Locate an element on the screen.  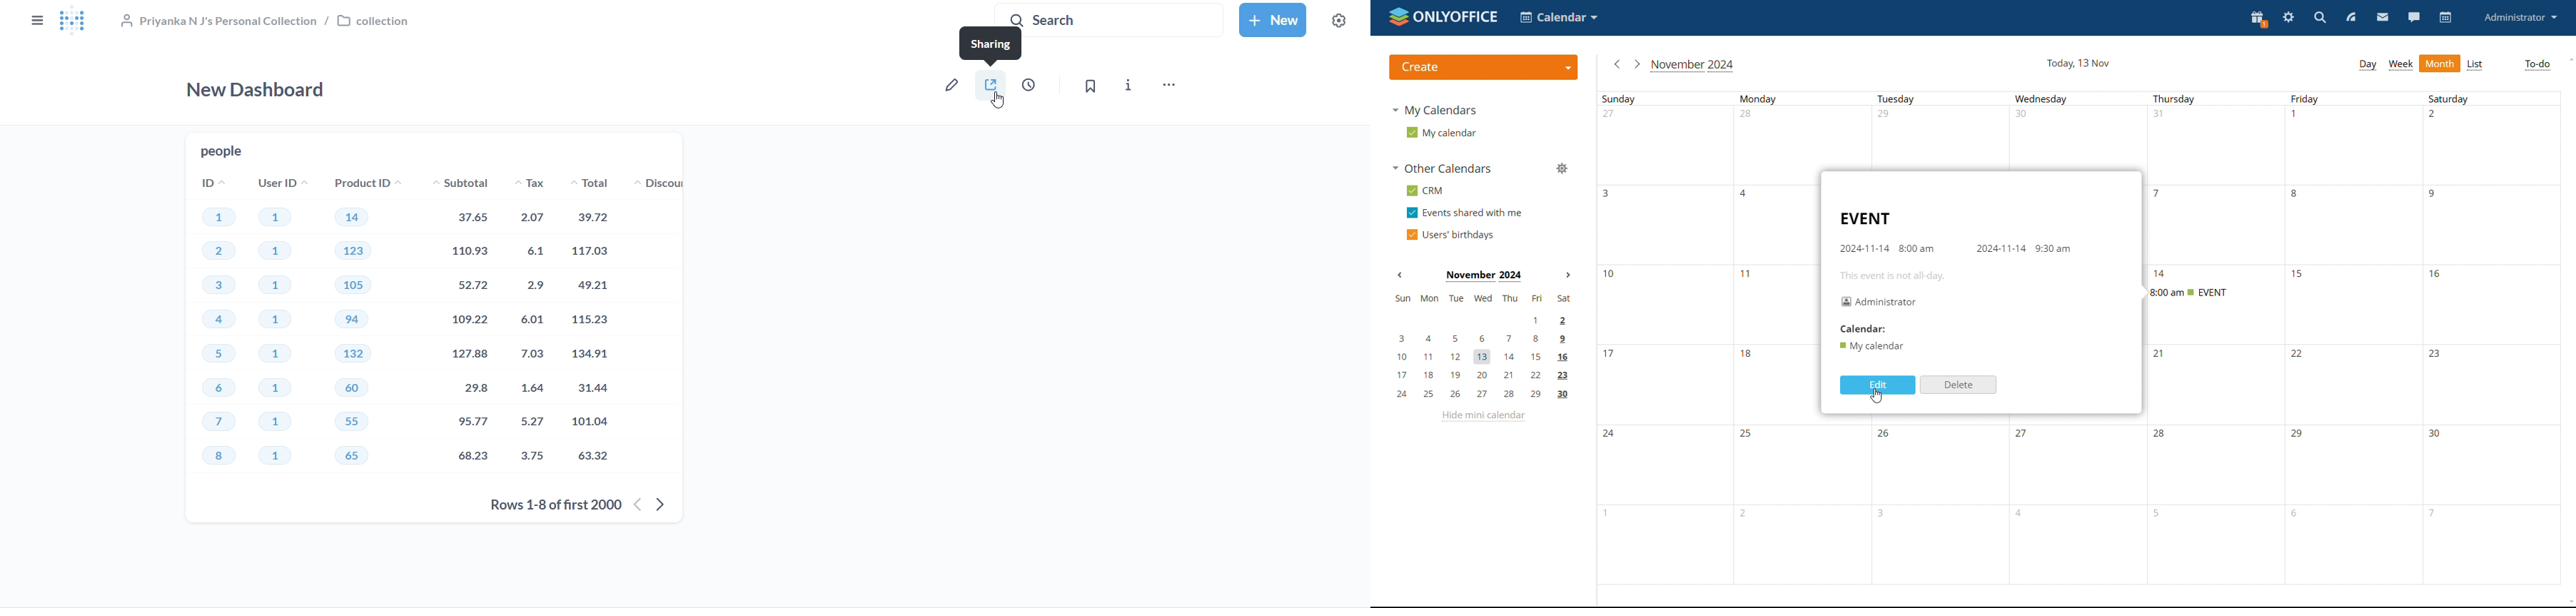
&, Priyanka N J's Personal Collection / [J collection is located at coordinates (270, 21).